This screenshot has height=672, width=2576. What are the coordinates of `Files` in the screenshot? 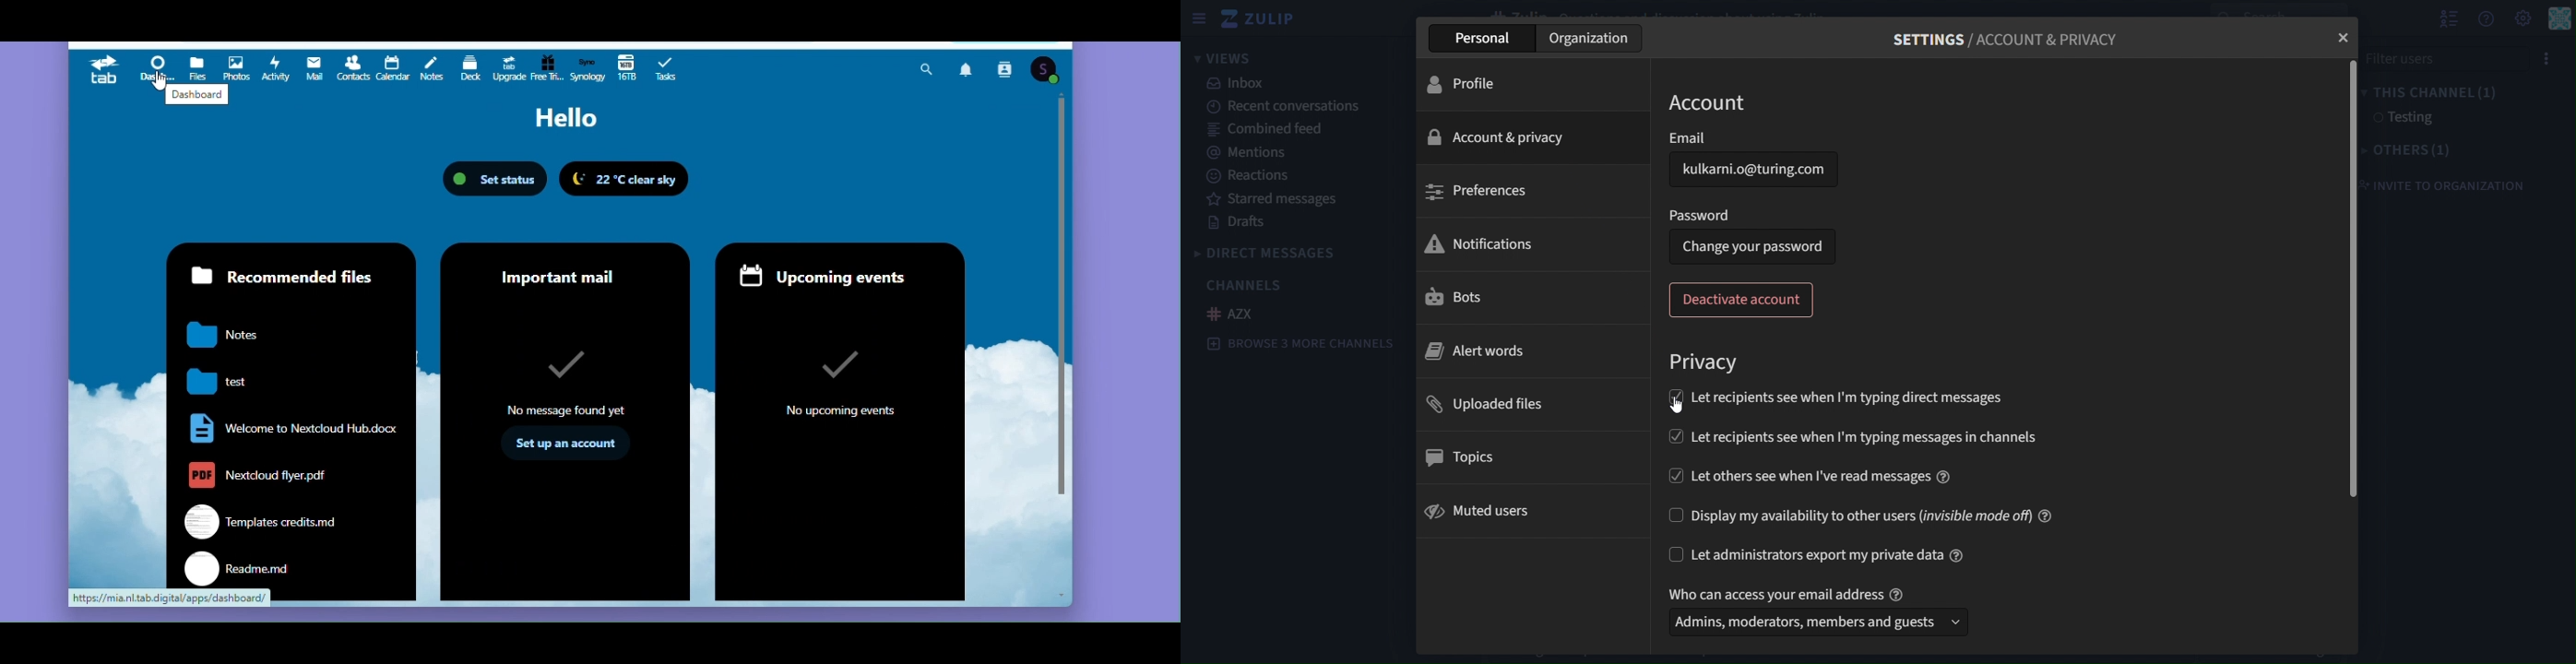 It's located at (198, 65).